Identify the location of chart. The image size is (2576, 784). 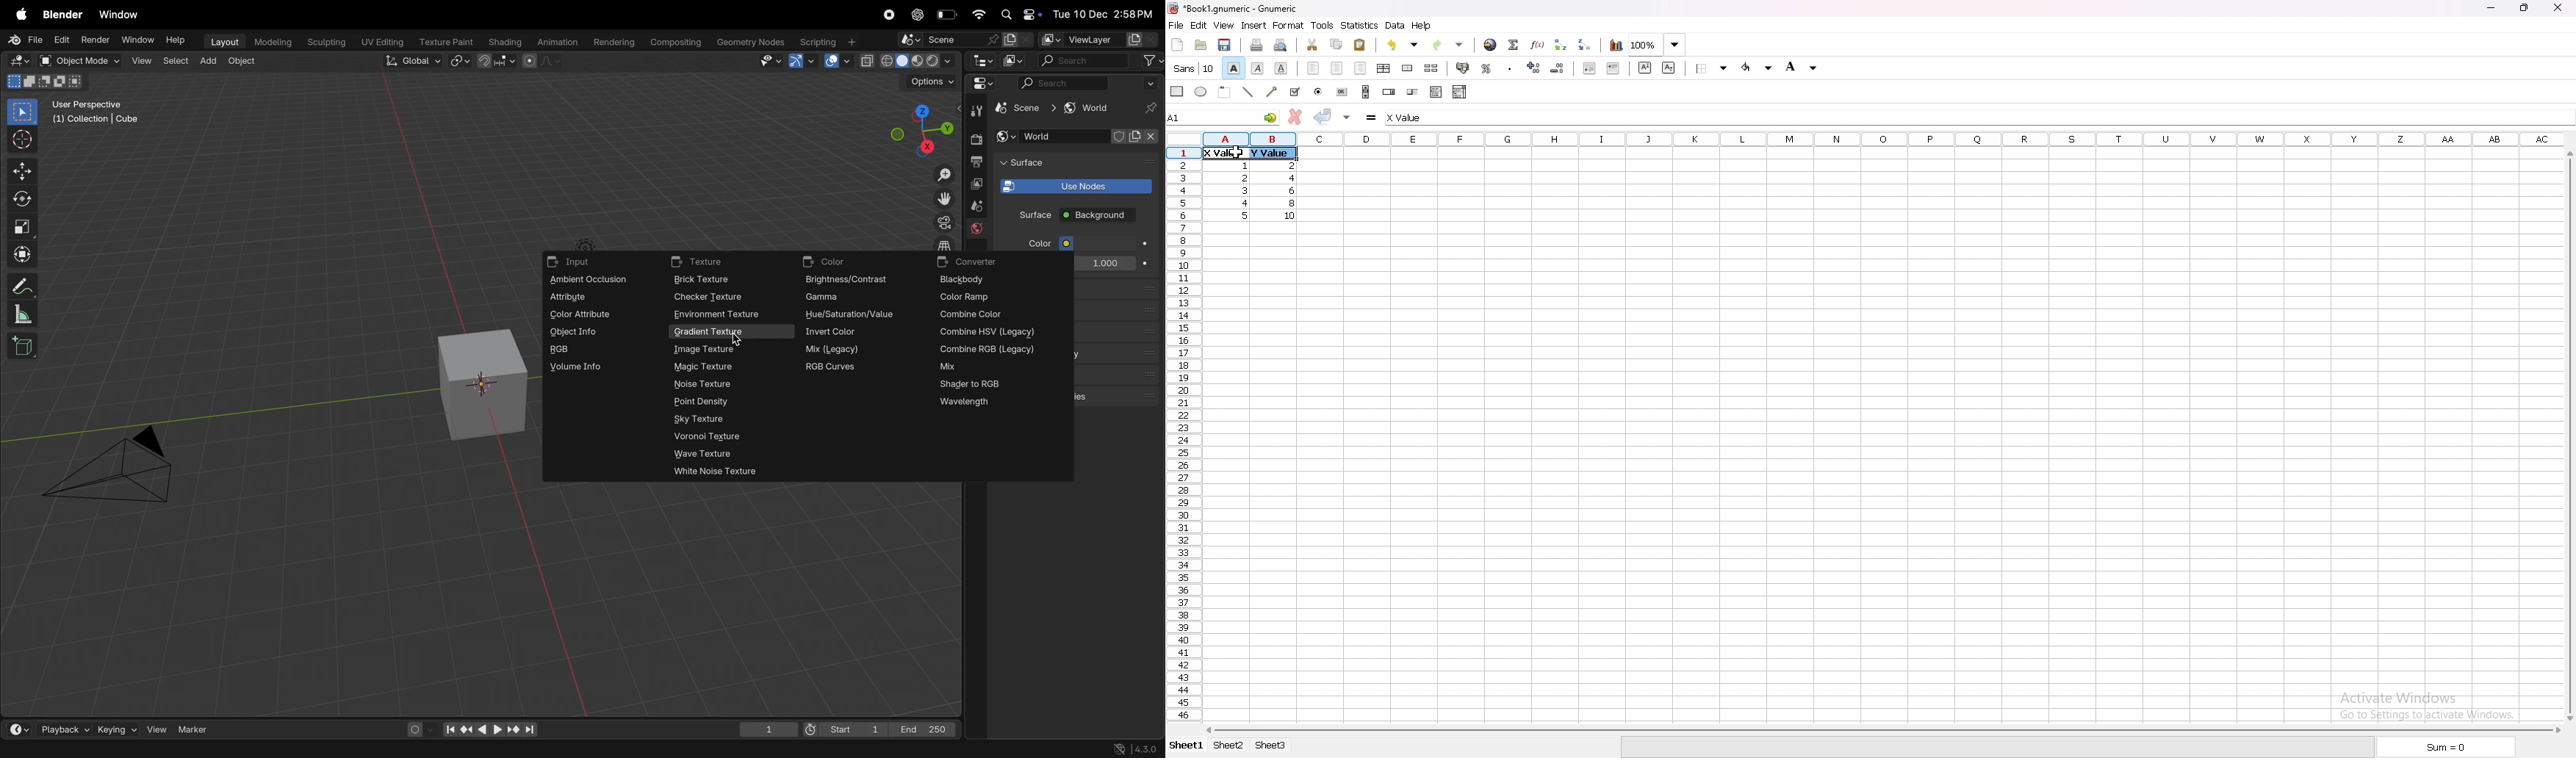
(1616, 45).